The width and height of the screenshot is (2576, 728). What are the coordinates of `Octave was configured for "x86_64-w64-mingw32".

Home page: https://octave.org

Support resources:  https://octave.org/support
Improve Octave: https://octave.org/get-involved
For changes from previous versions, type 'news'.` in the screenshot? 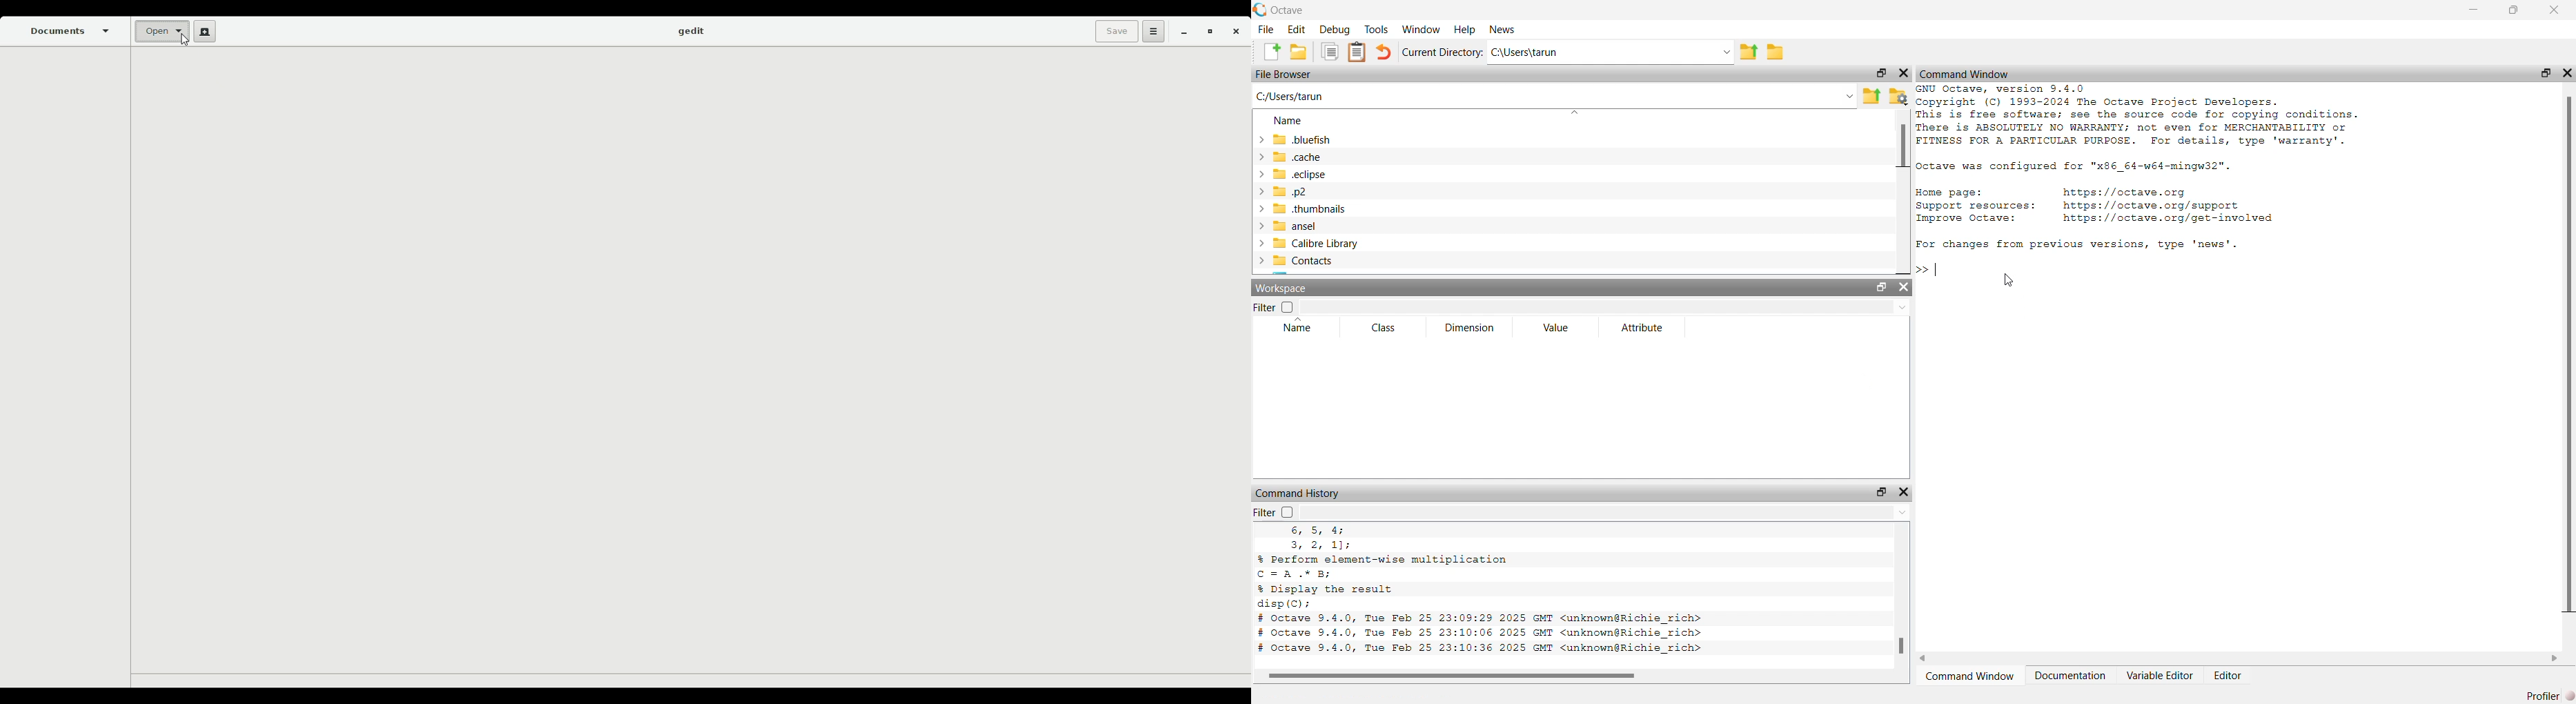 It's located at (2098, 205).